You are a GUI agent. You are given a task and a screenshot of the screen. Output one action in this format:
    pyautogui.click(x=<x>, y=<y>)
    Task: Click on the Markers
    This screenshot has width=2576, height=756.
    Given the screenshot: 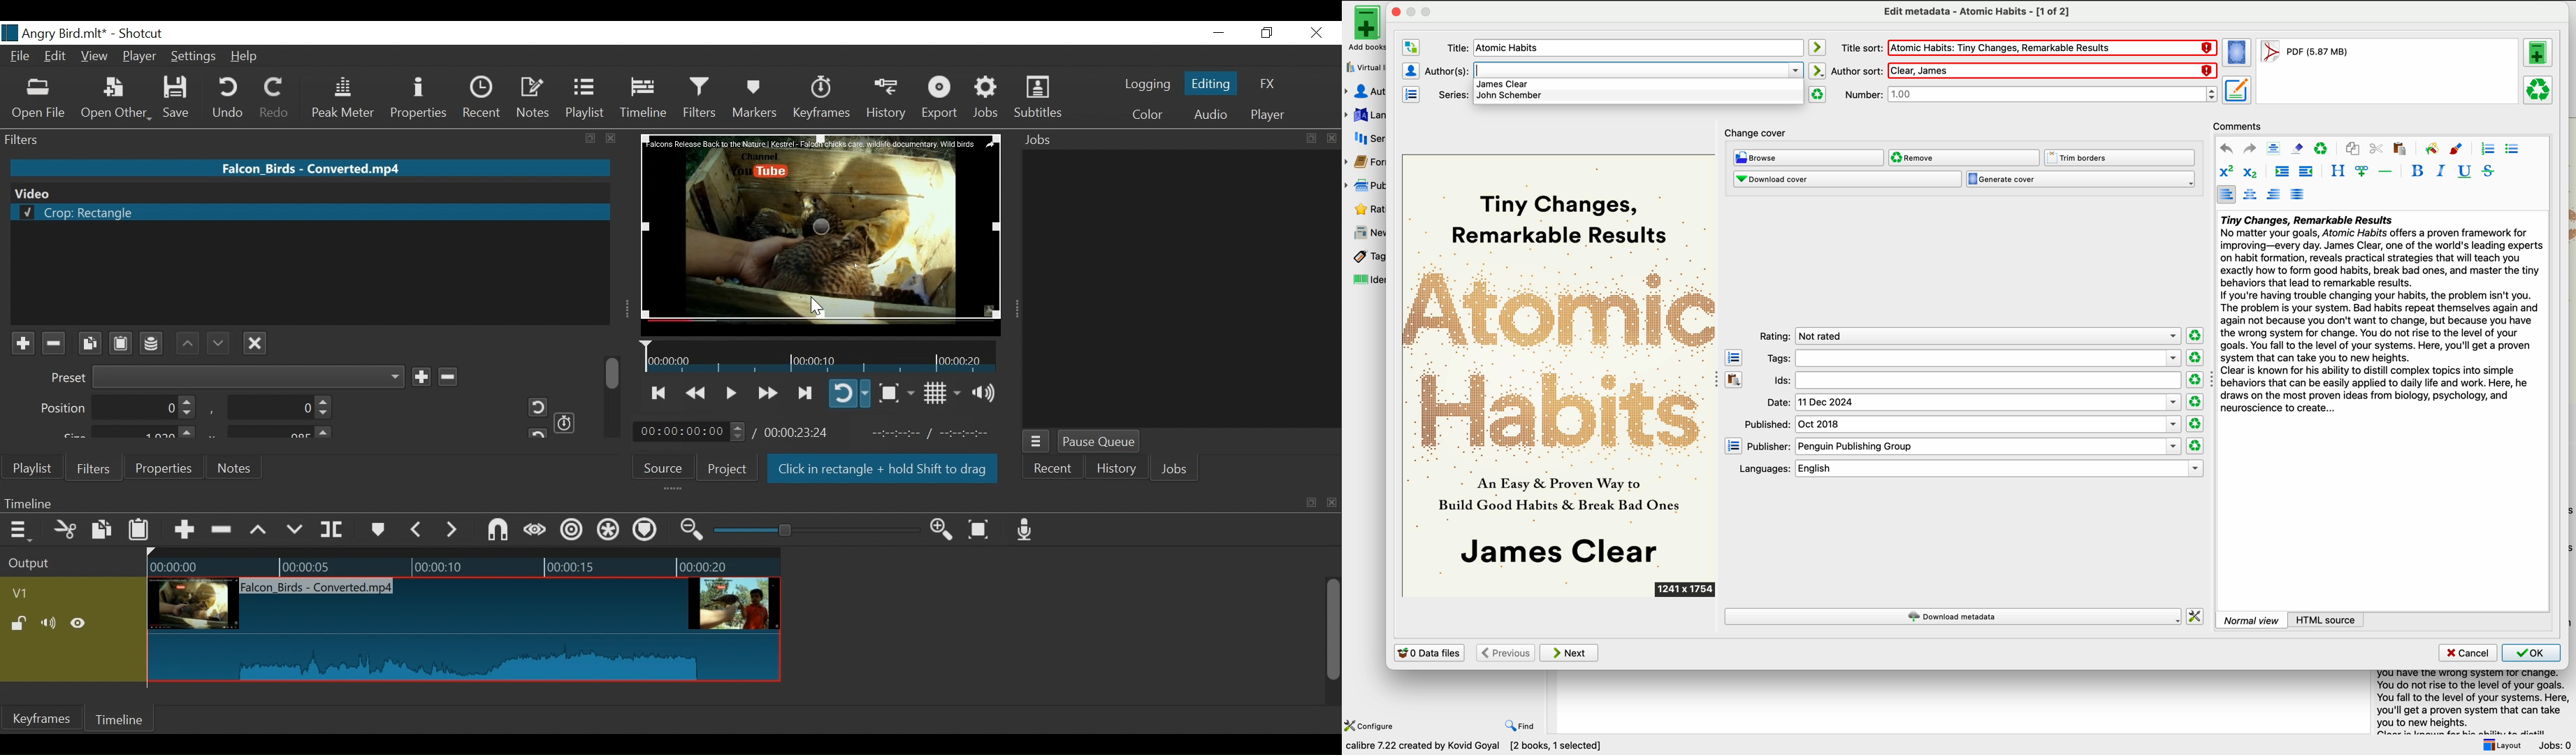 What is the action you would take?
    pyautogui.click(x=754, y=98)
    